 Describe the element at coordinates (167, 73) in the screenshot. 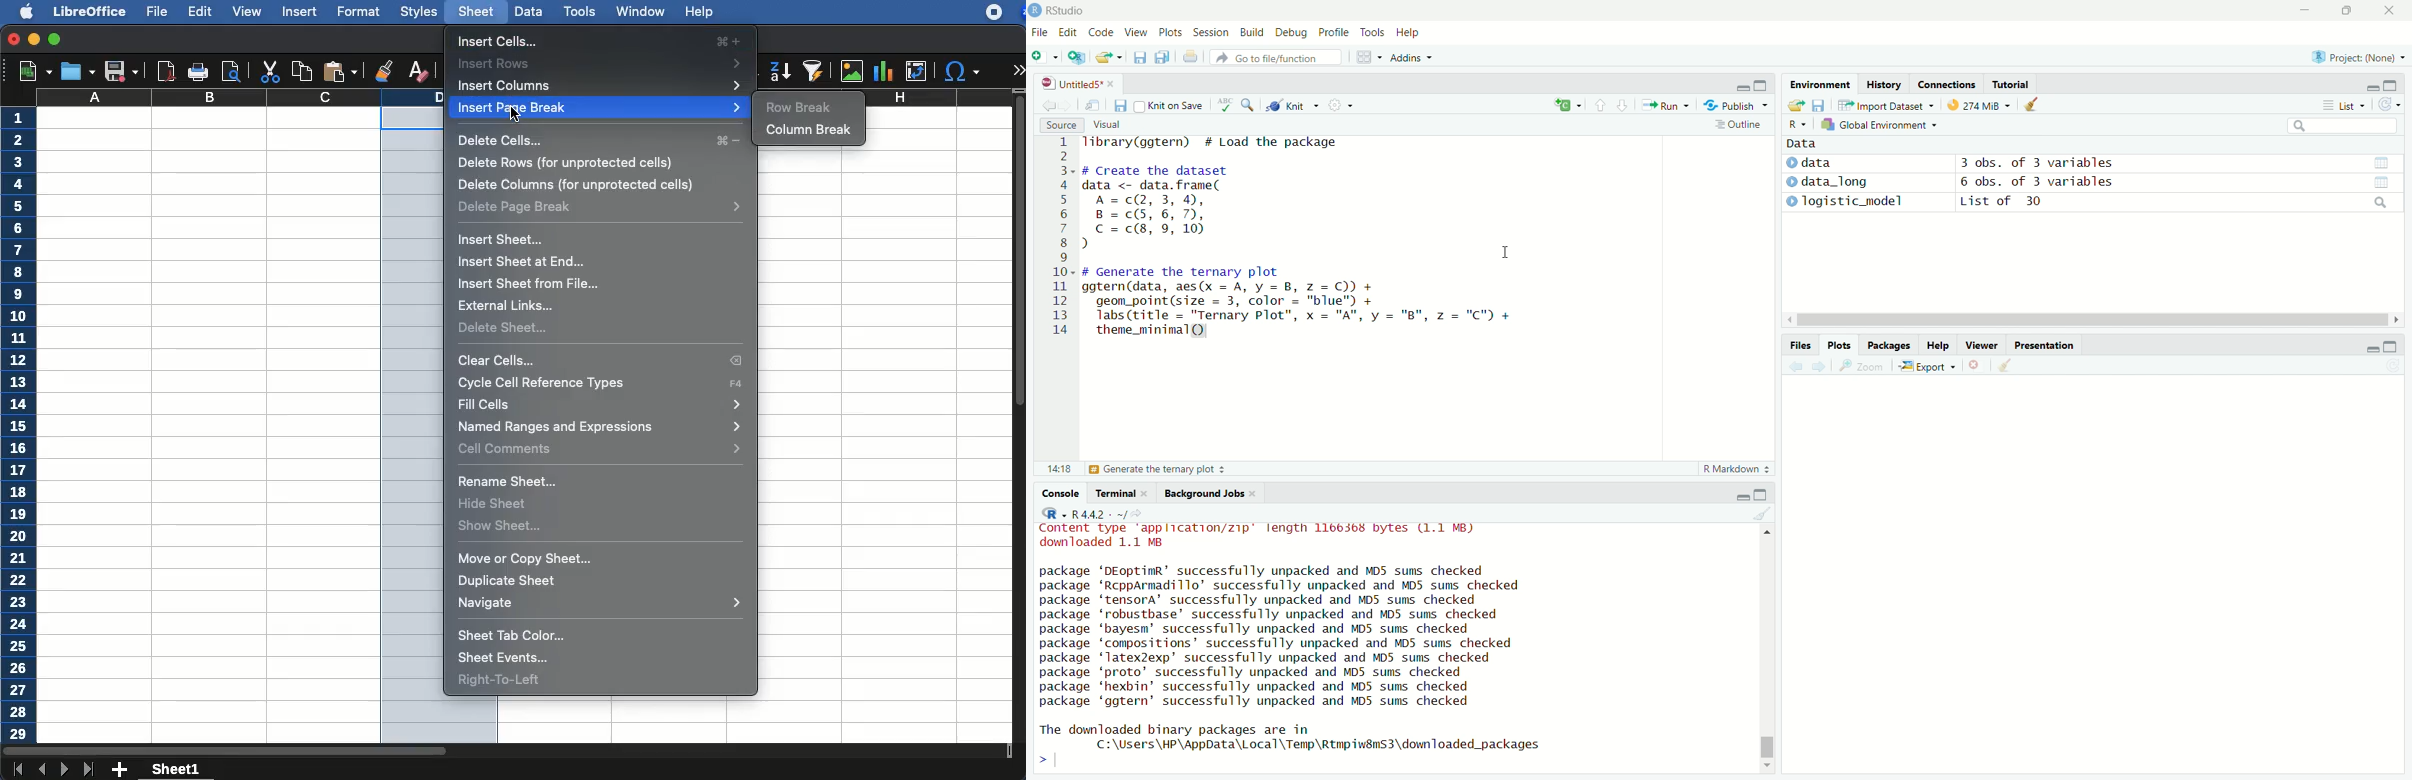

I see `pdf view` at that location.